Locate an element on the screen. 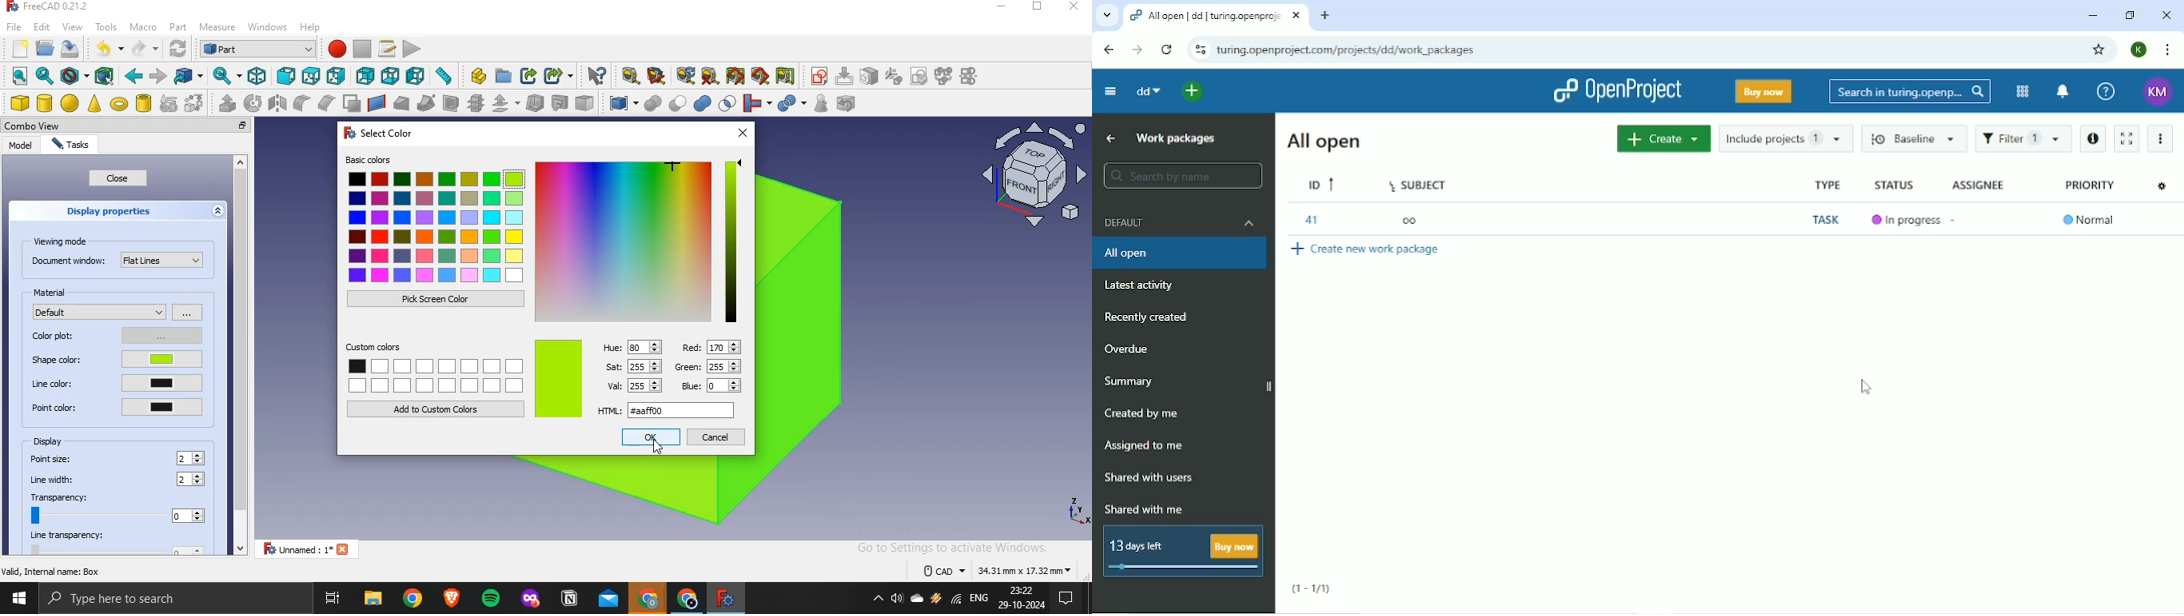 The image size is (2184, 616). start is located at coordinates (18, 600).